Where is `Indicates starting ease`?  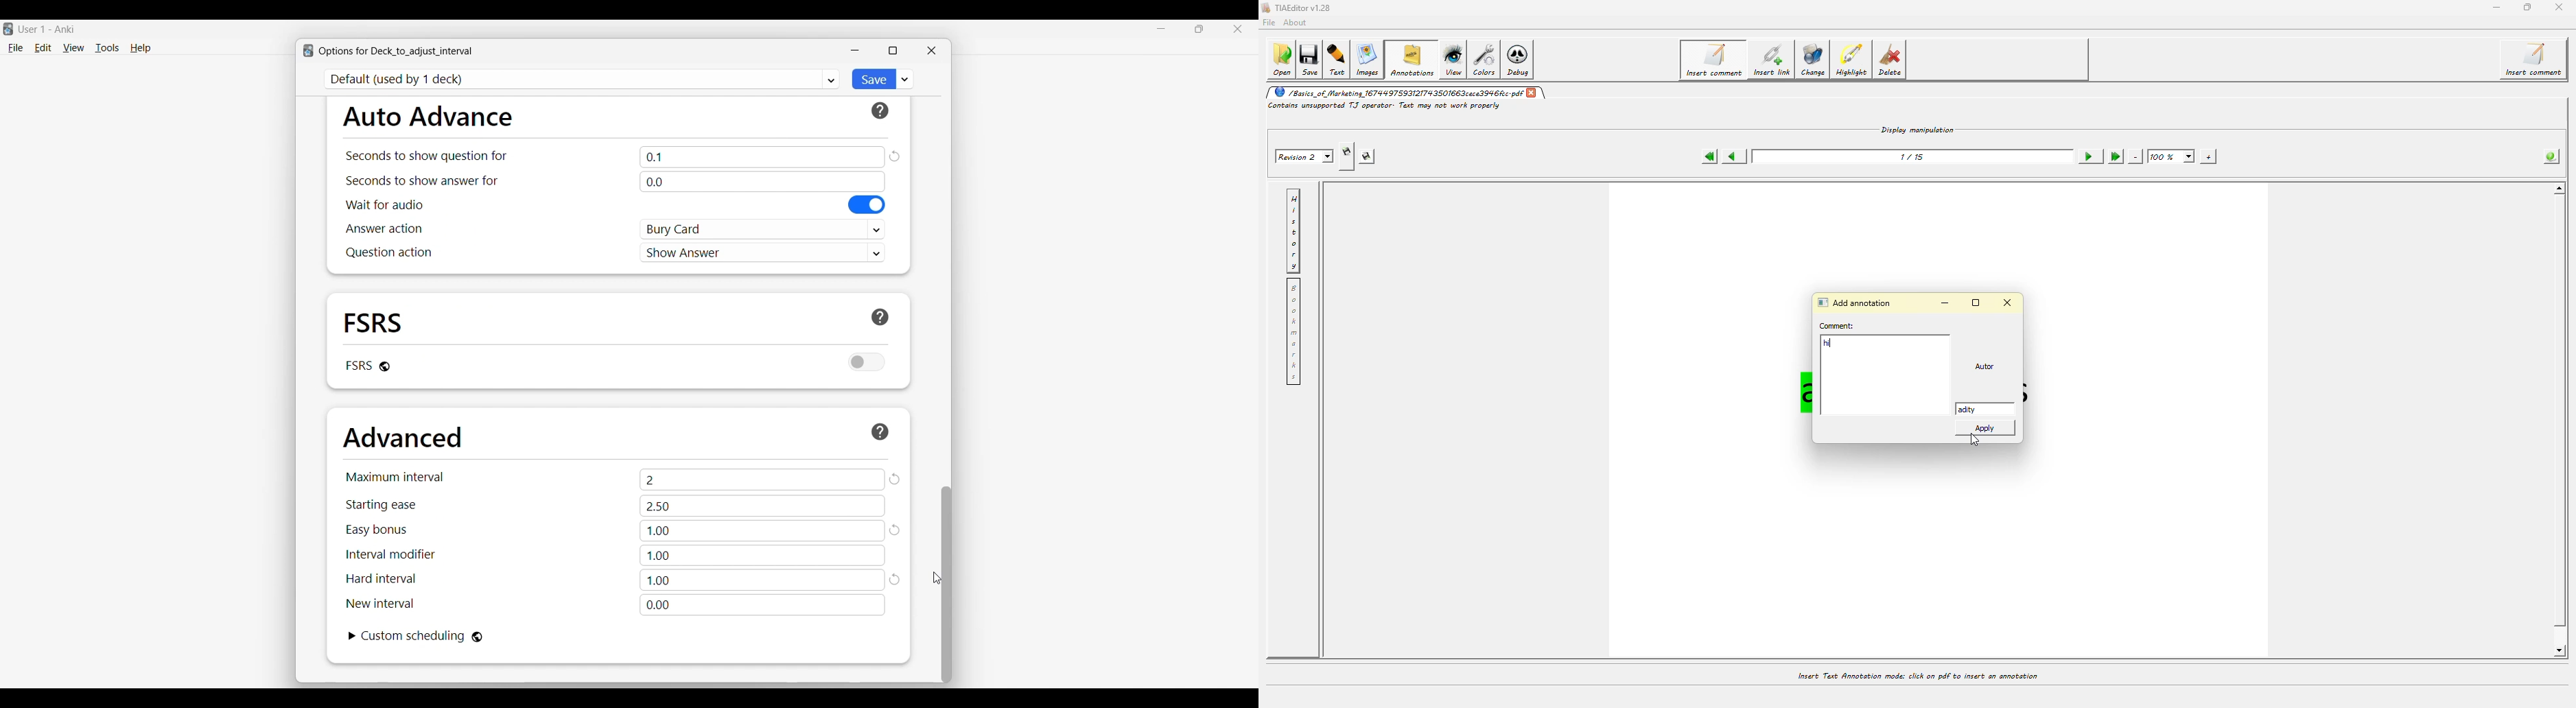 Indicates starting ease is located at coordinates (382, 505).